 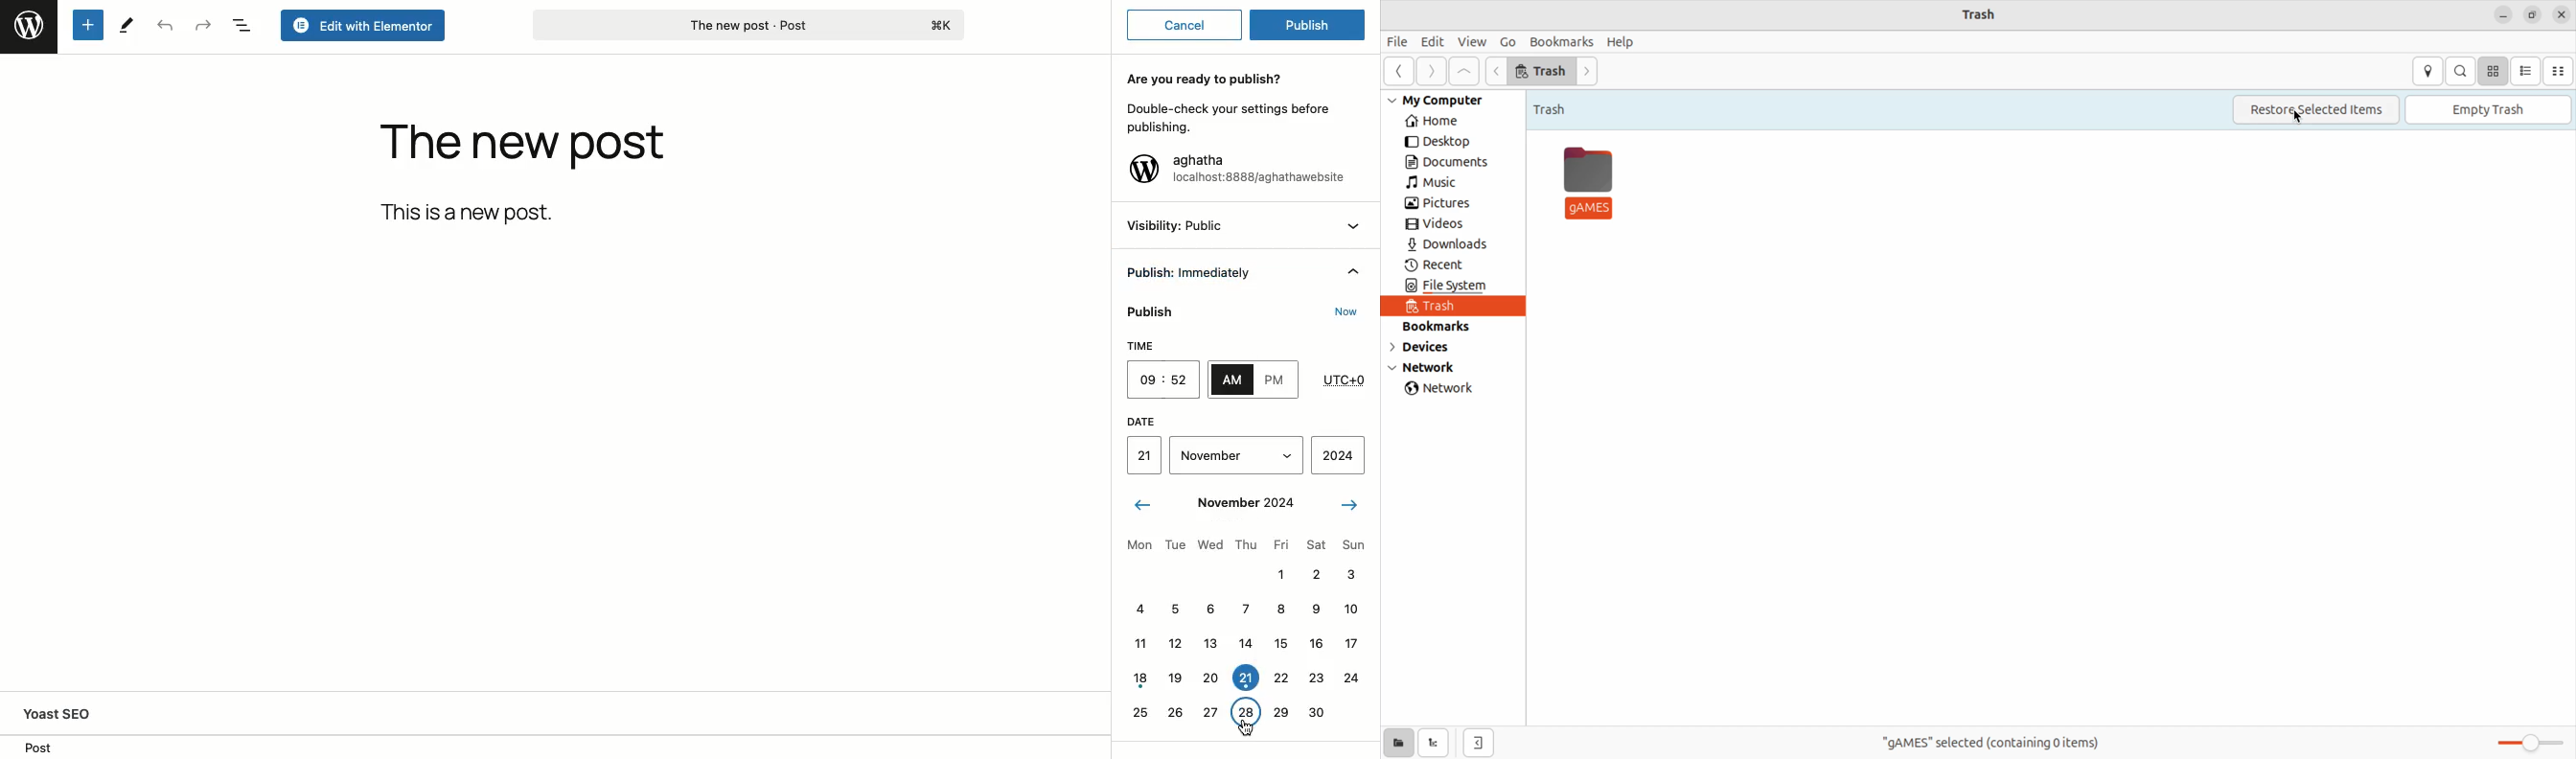 I want to click on 1, so click(x=1277, y=575).